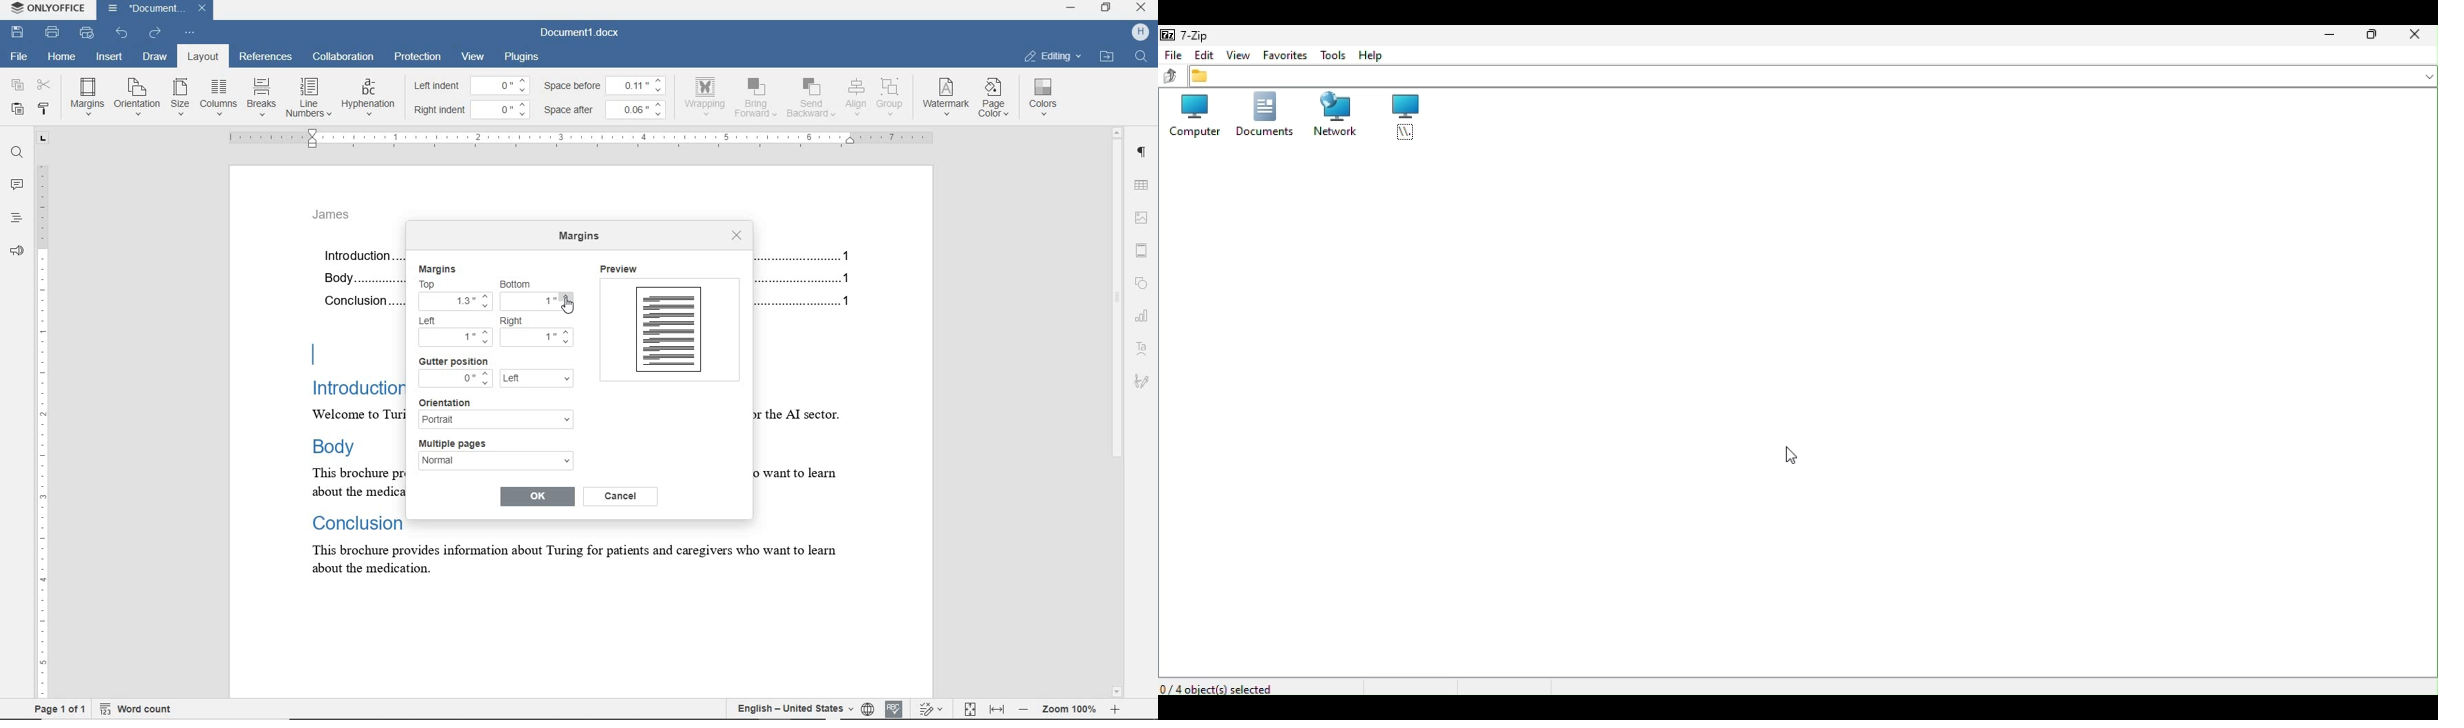 Image resolution: width=2464 pixels, height=728 pixels. What do you see at coordinates (581, 33) in the screenshot?
I see `document name` at bounding box center [581, 33].